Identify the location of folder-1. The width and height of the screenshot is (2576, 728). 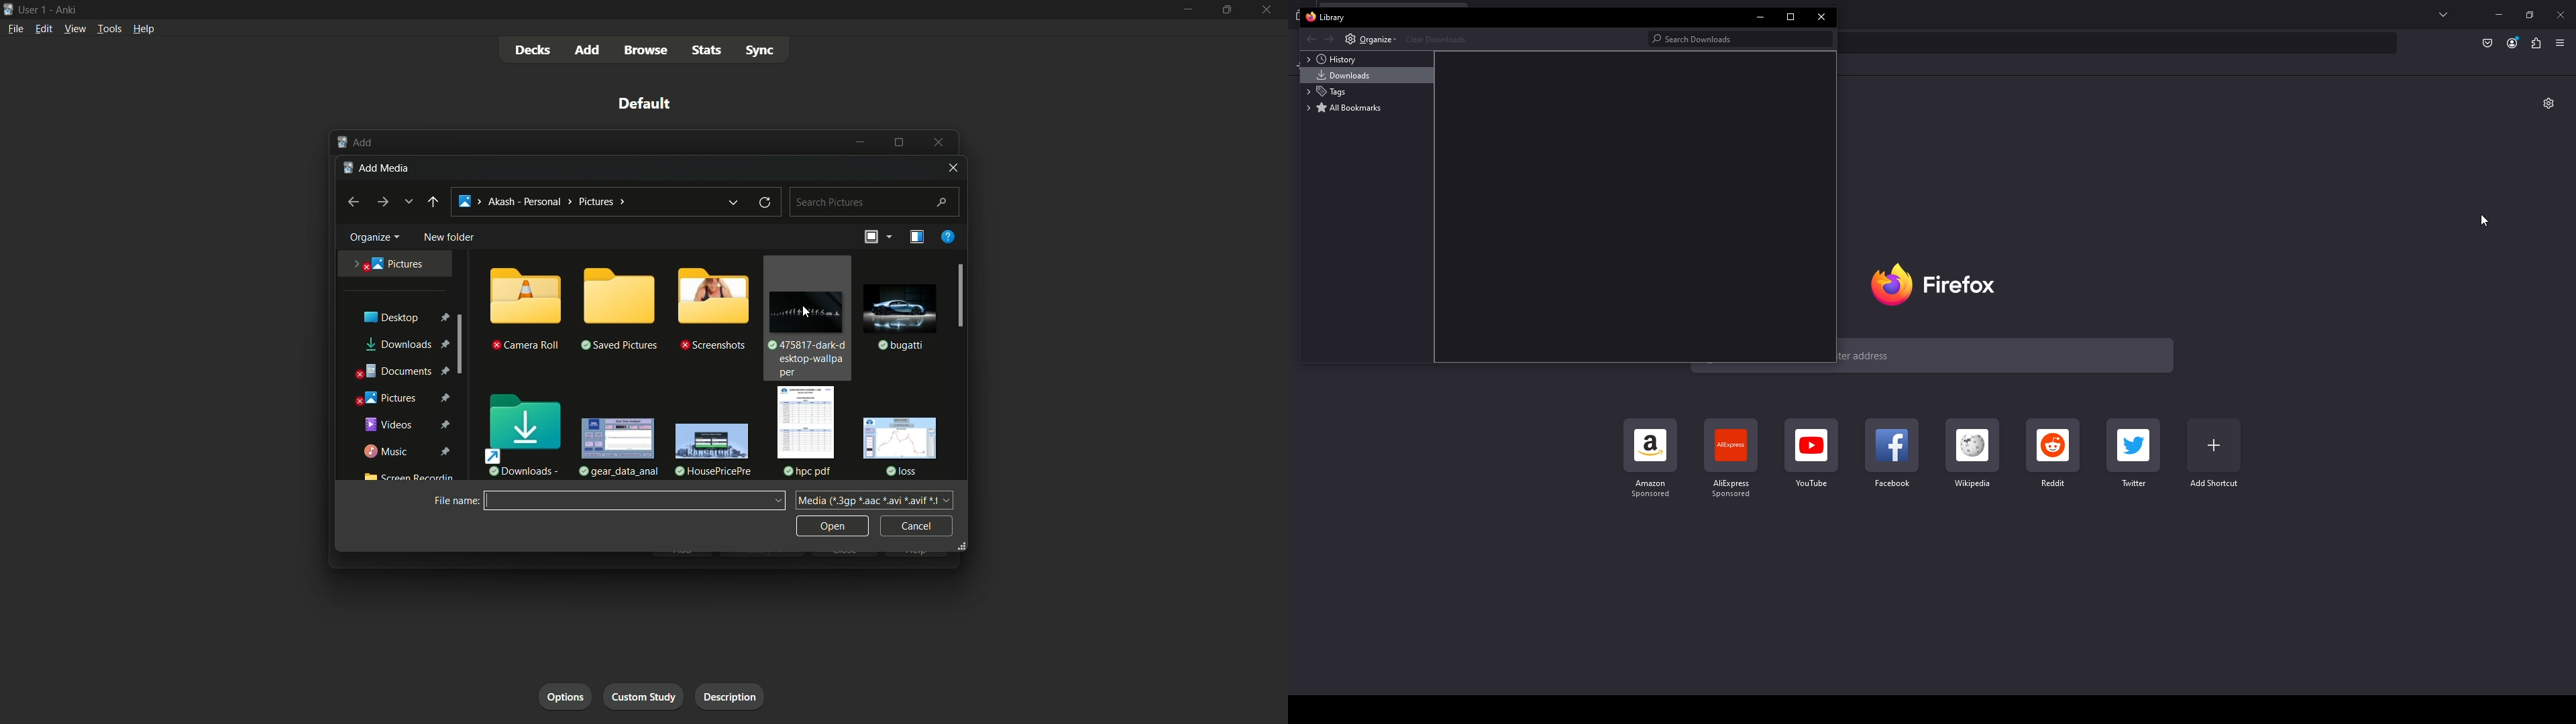
(525, 308).